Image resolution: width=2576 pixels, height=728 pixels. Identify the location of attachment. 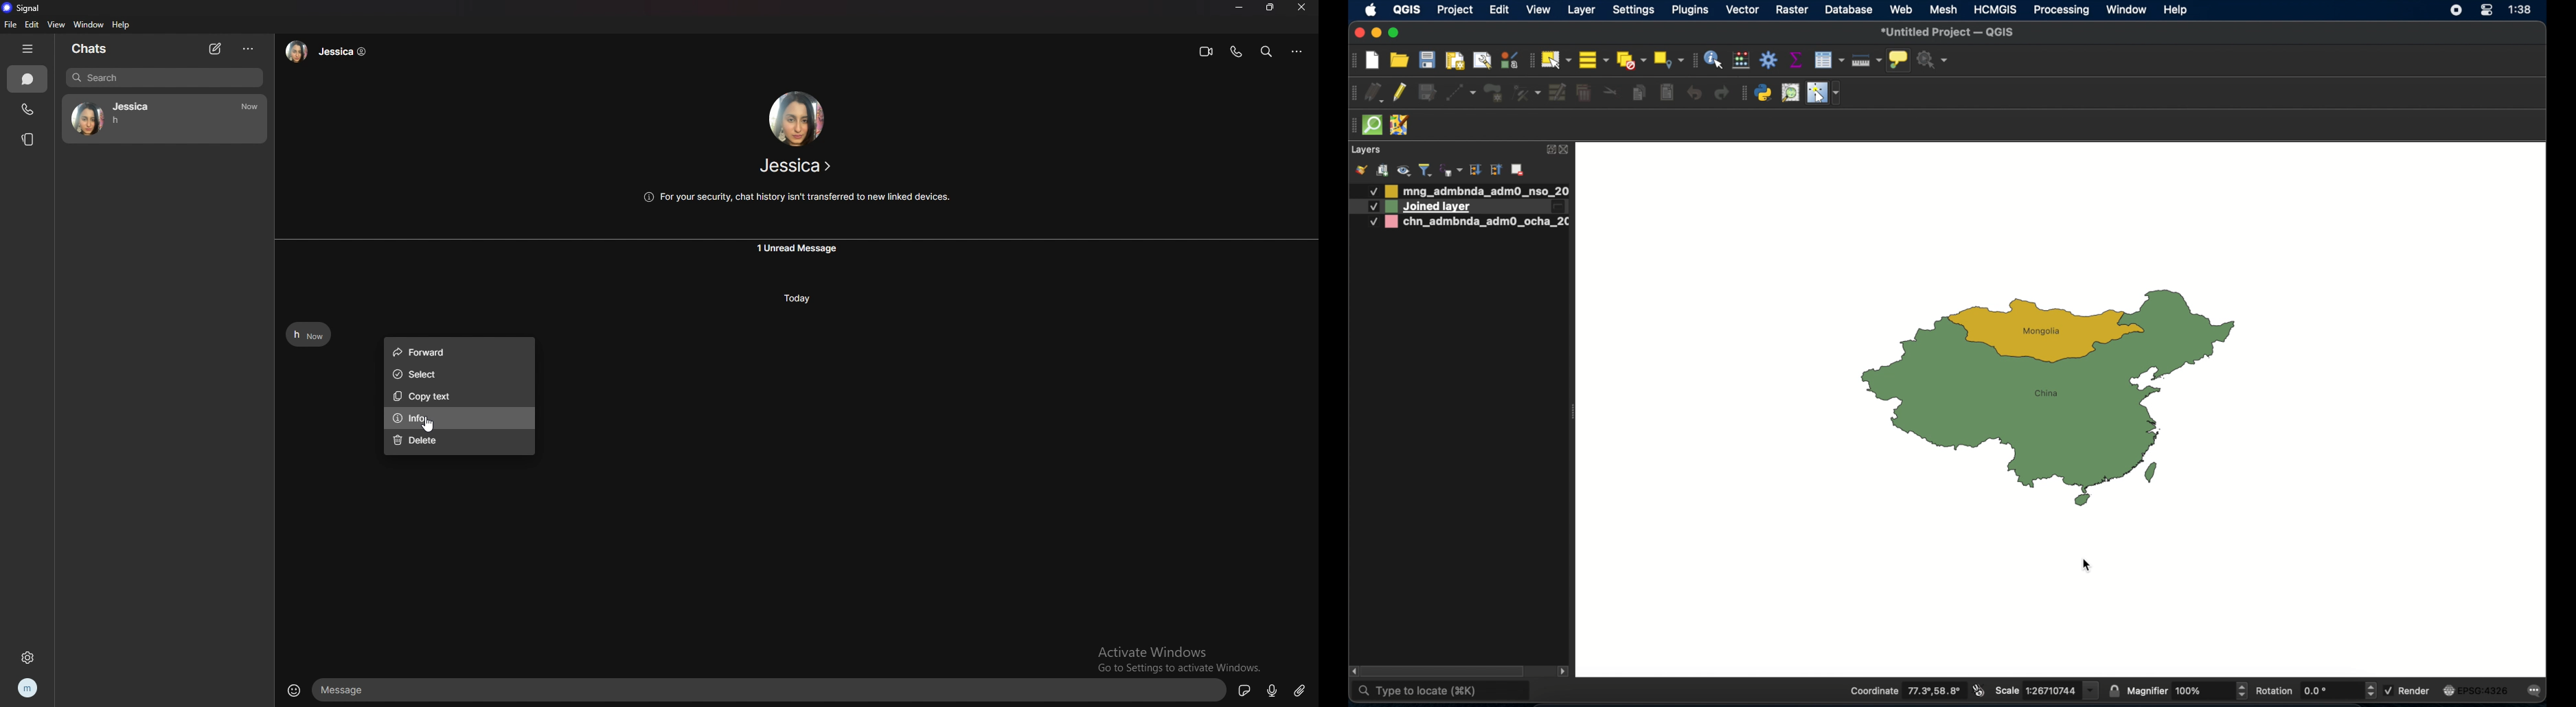
(1301, 688).